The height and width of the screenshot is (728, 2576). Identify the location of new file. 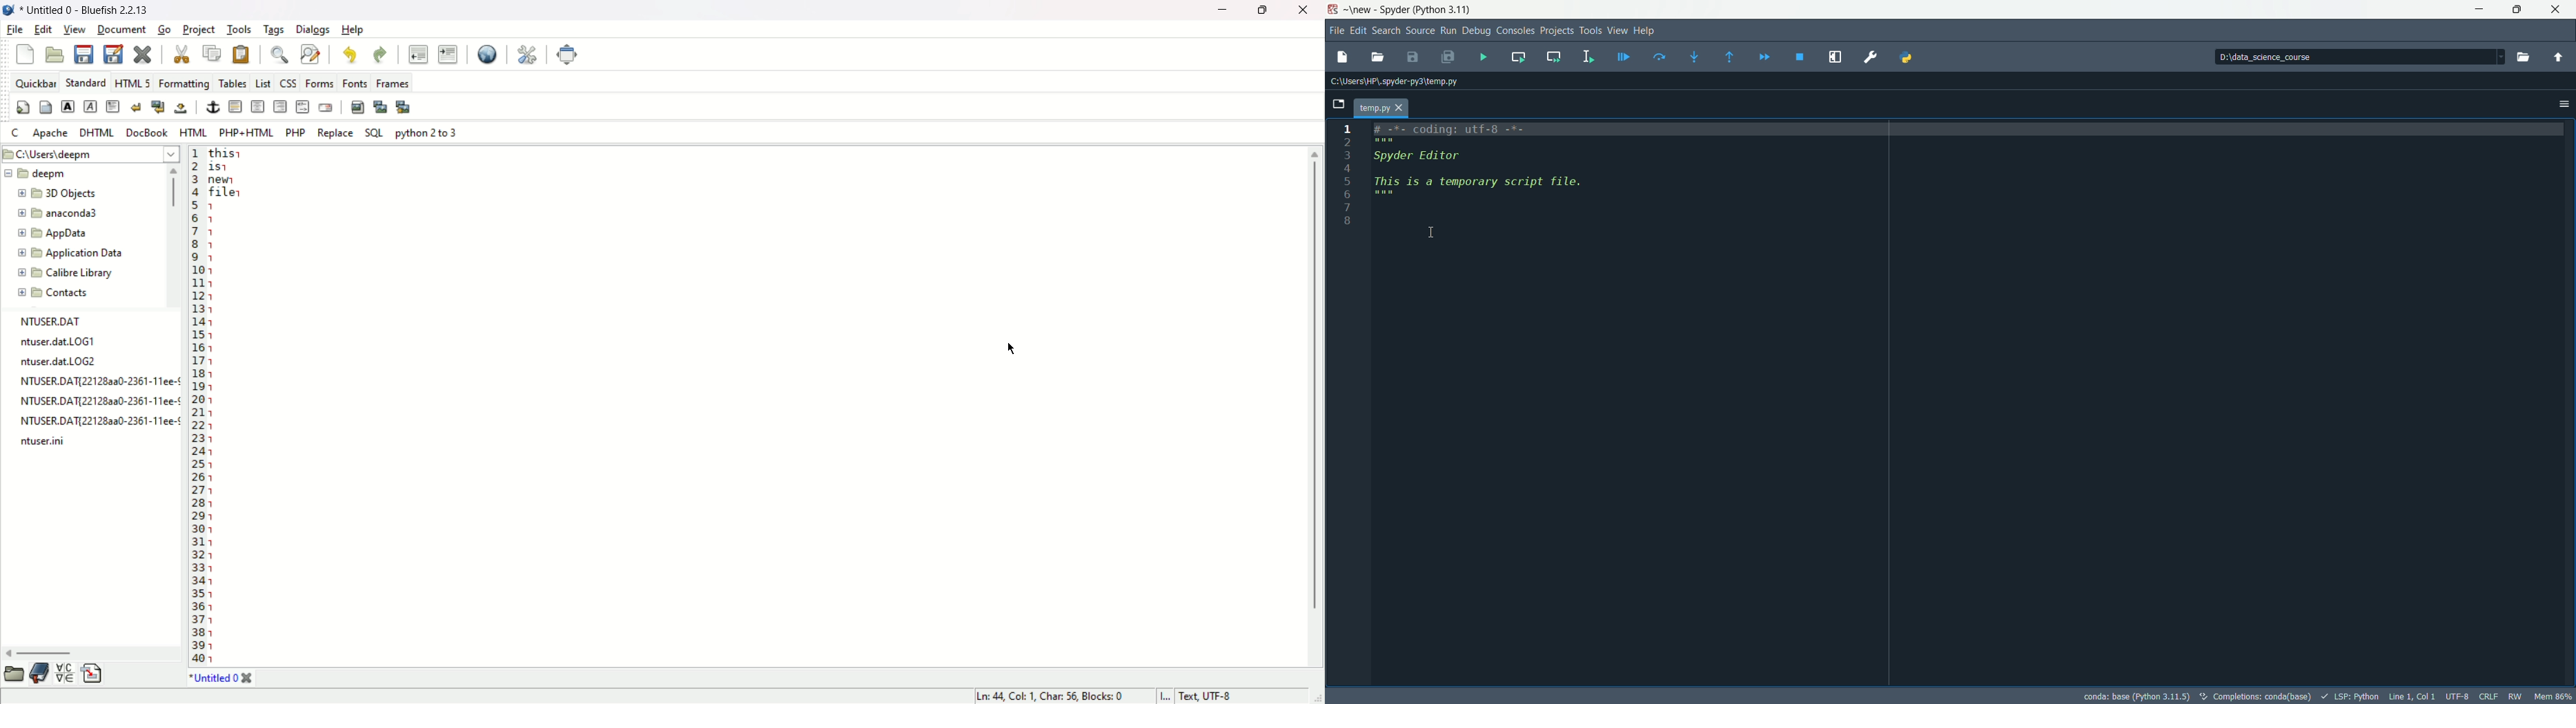
(1339, 59).